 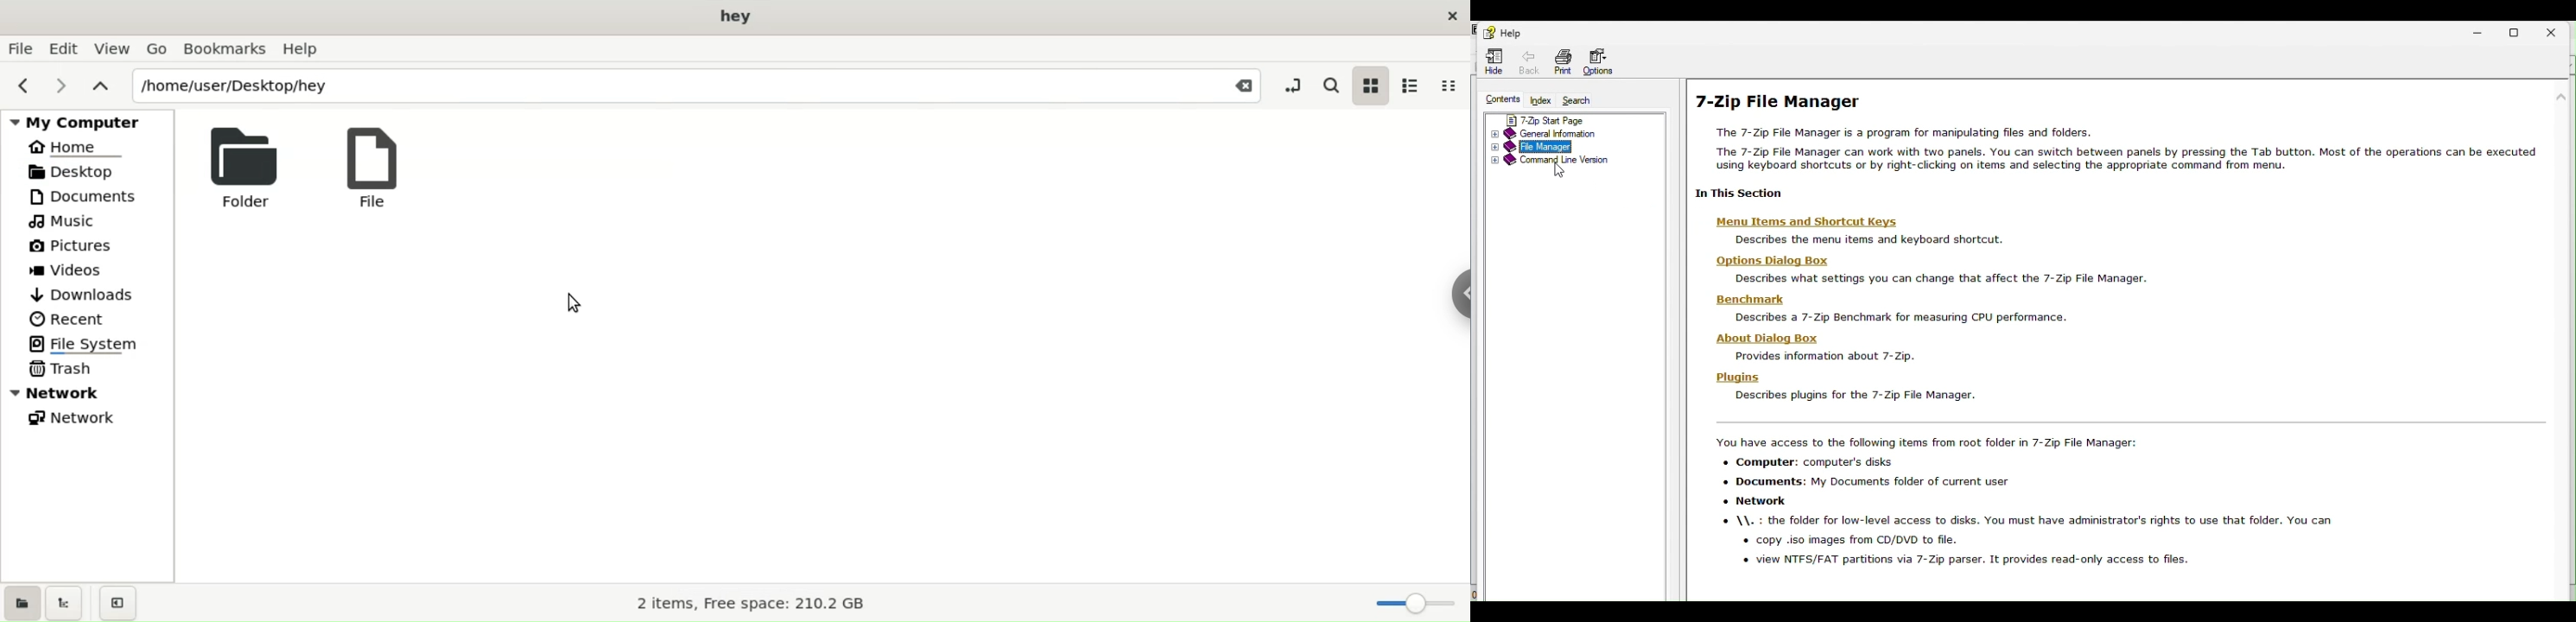 I want to click on 7 zip start page, so click(x=1563, y=120).